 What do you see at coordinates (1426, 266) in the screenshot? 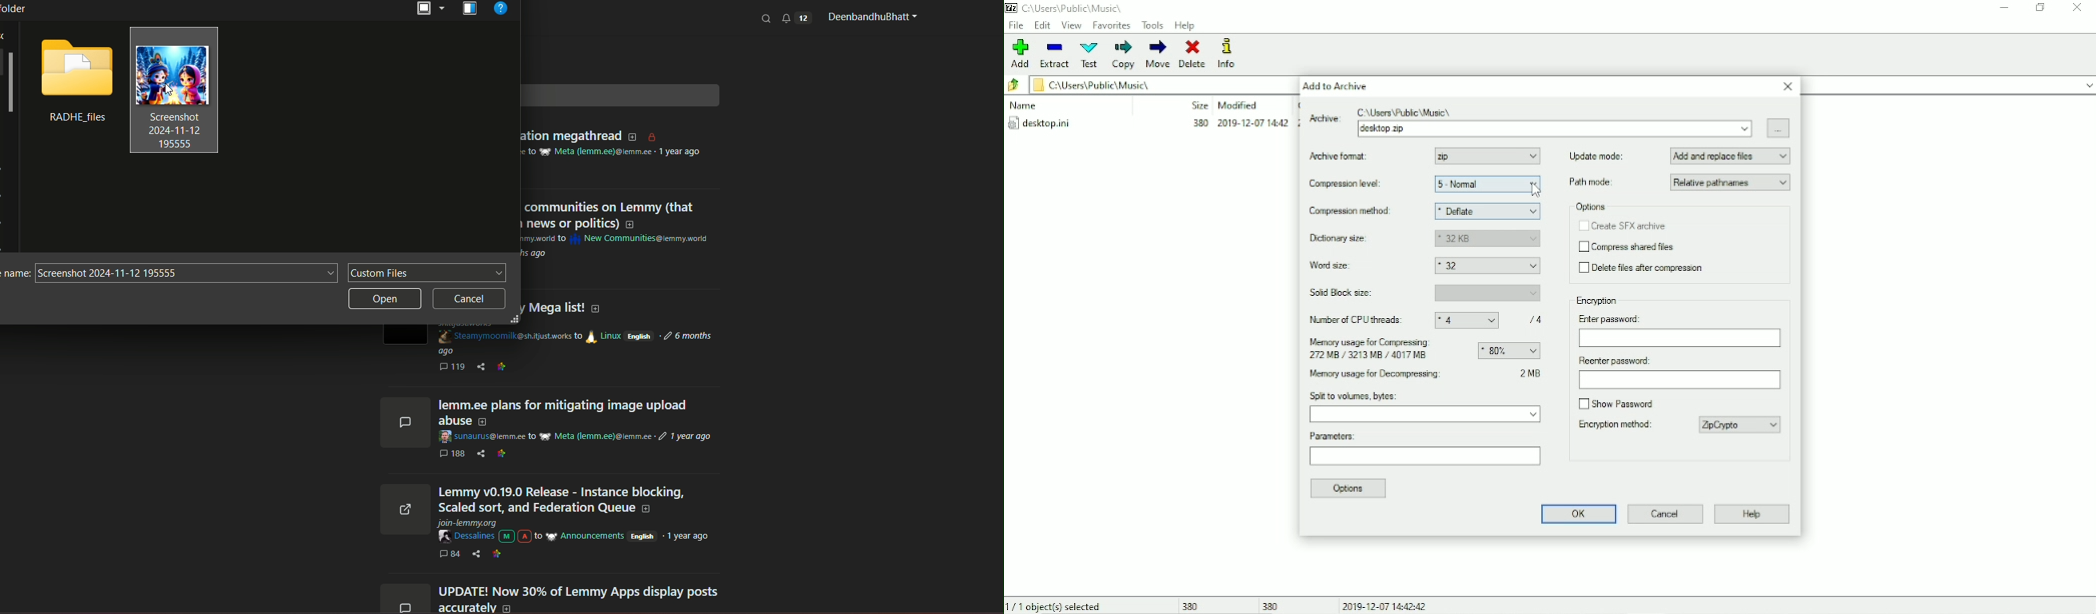
I see `Word size` at bounding box center [1426, 266].